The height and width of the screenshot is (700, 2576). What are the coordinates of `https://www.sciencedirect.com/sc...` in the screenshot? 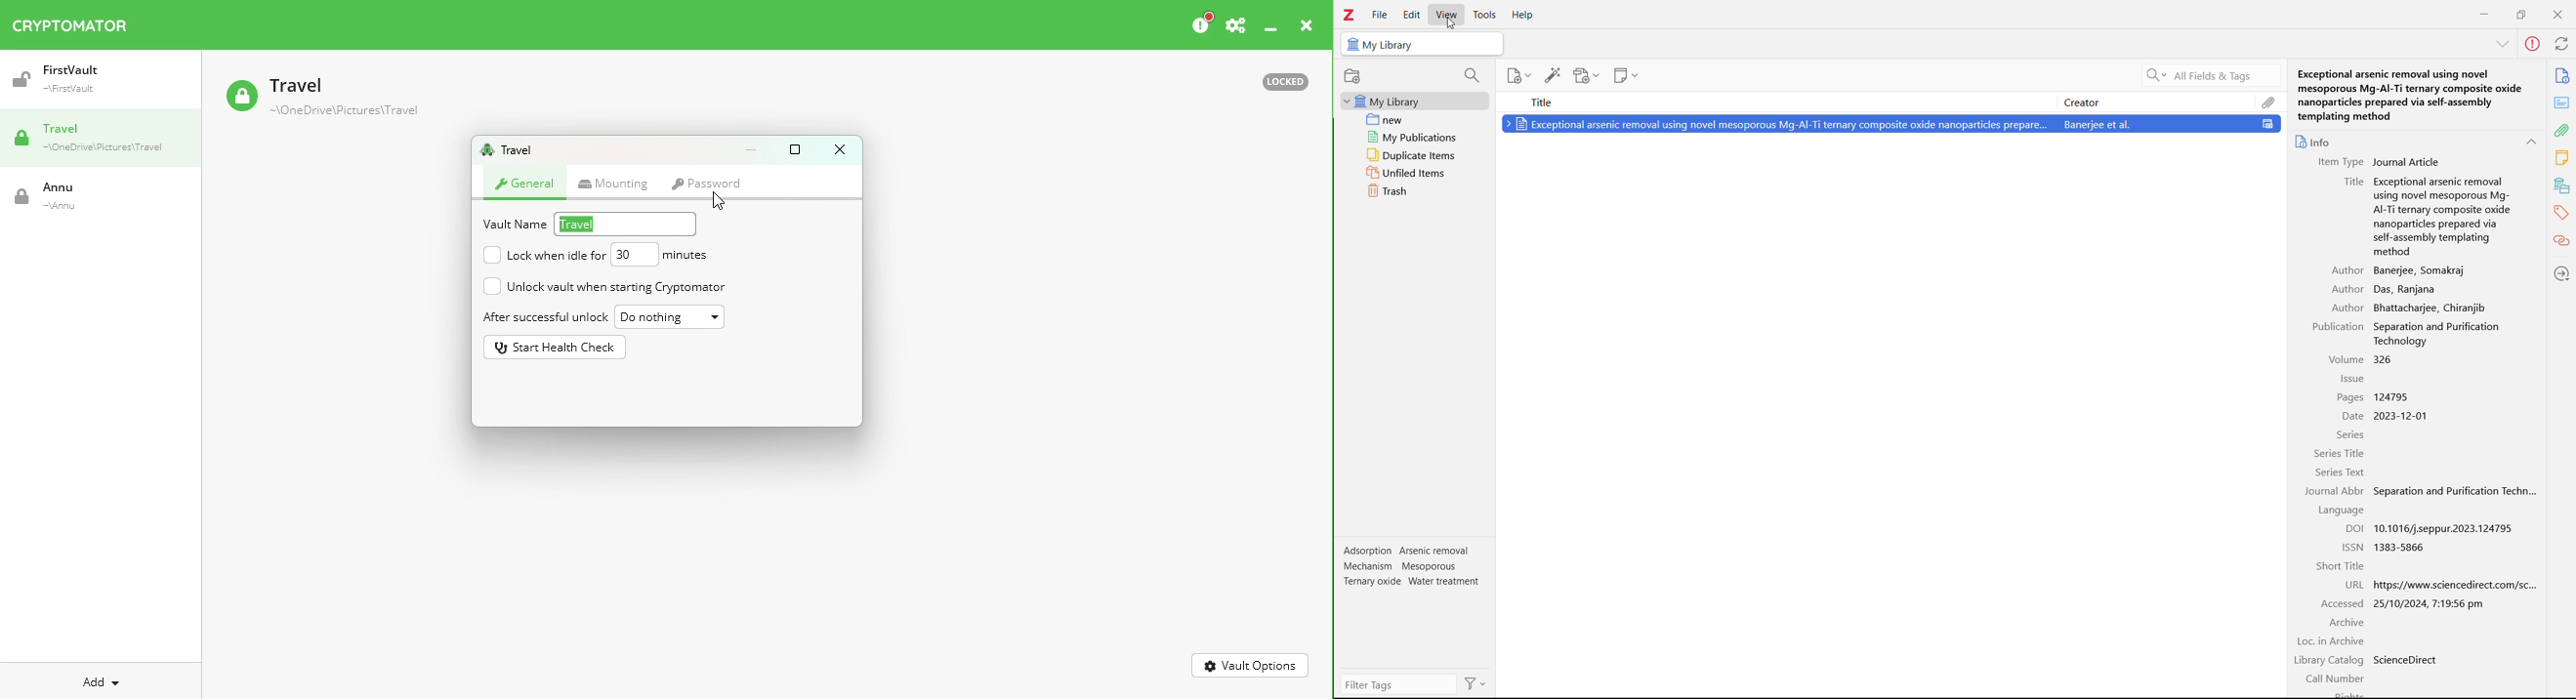 It's located at (2455, 584).